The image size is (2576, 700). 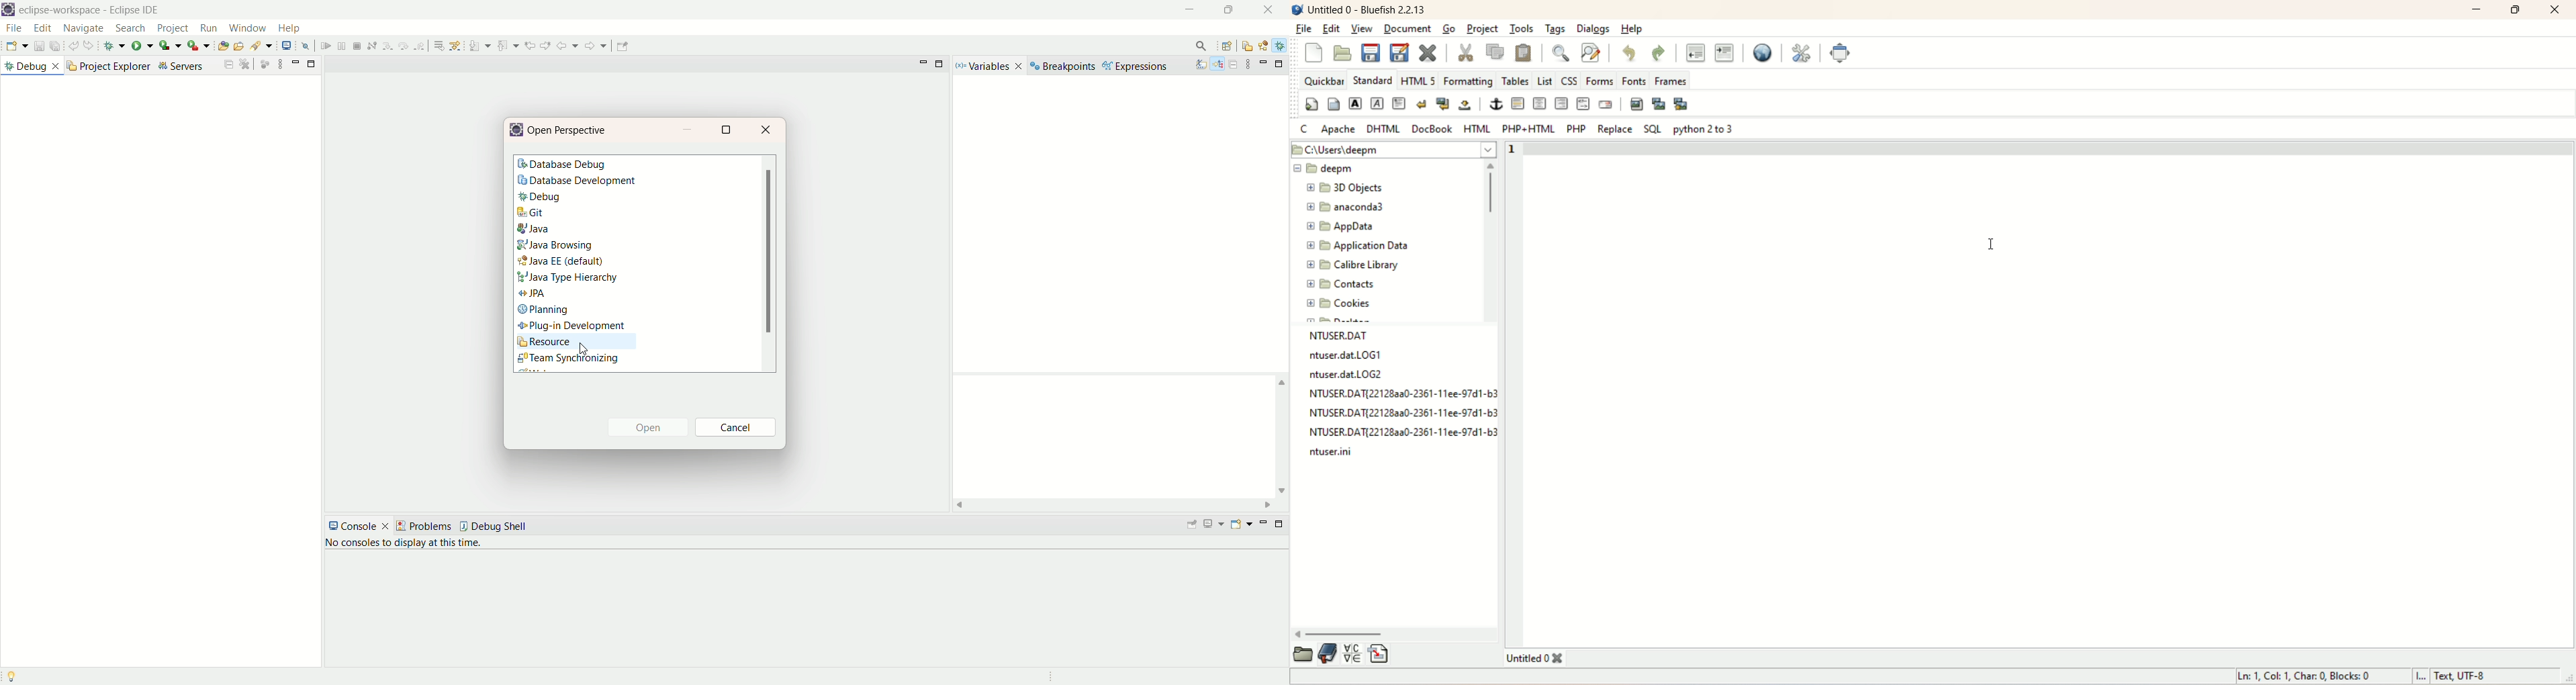 I want to click on use step filters, so click(x=553, y=46).